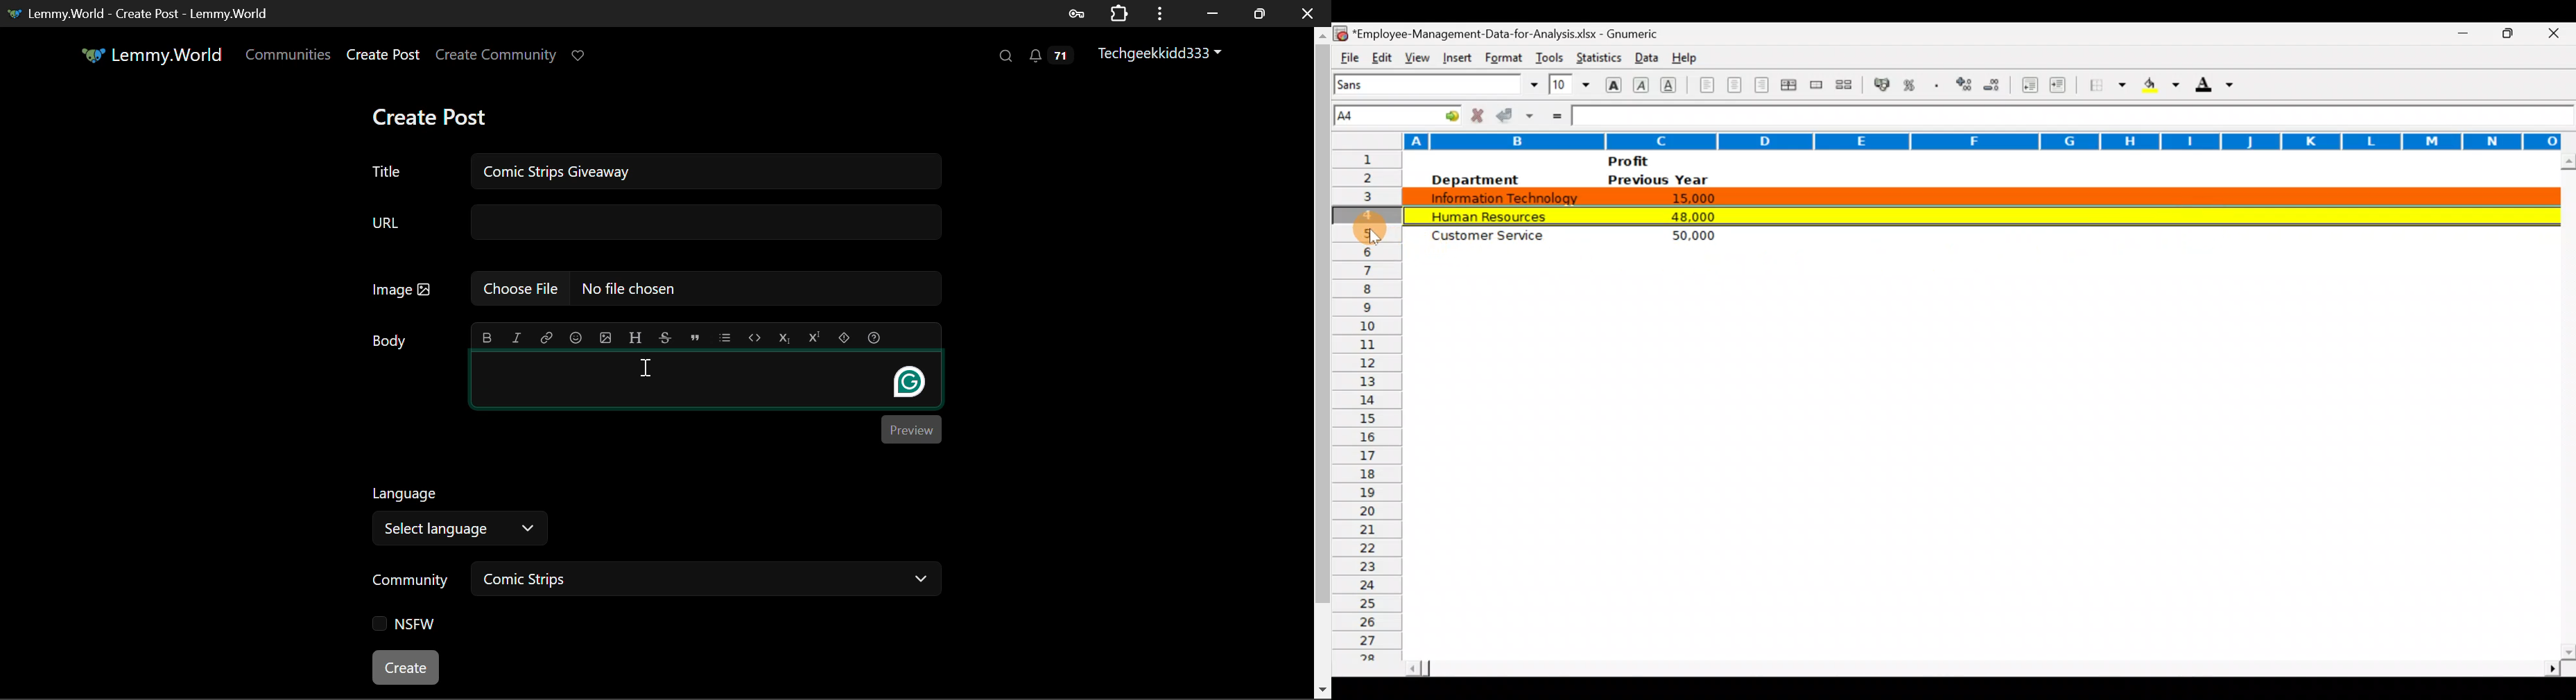  What do you see at coordinates (2565, 406) in the screenshot?
I see `Scroll bar` at bounding box center [2565, 406].